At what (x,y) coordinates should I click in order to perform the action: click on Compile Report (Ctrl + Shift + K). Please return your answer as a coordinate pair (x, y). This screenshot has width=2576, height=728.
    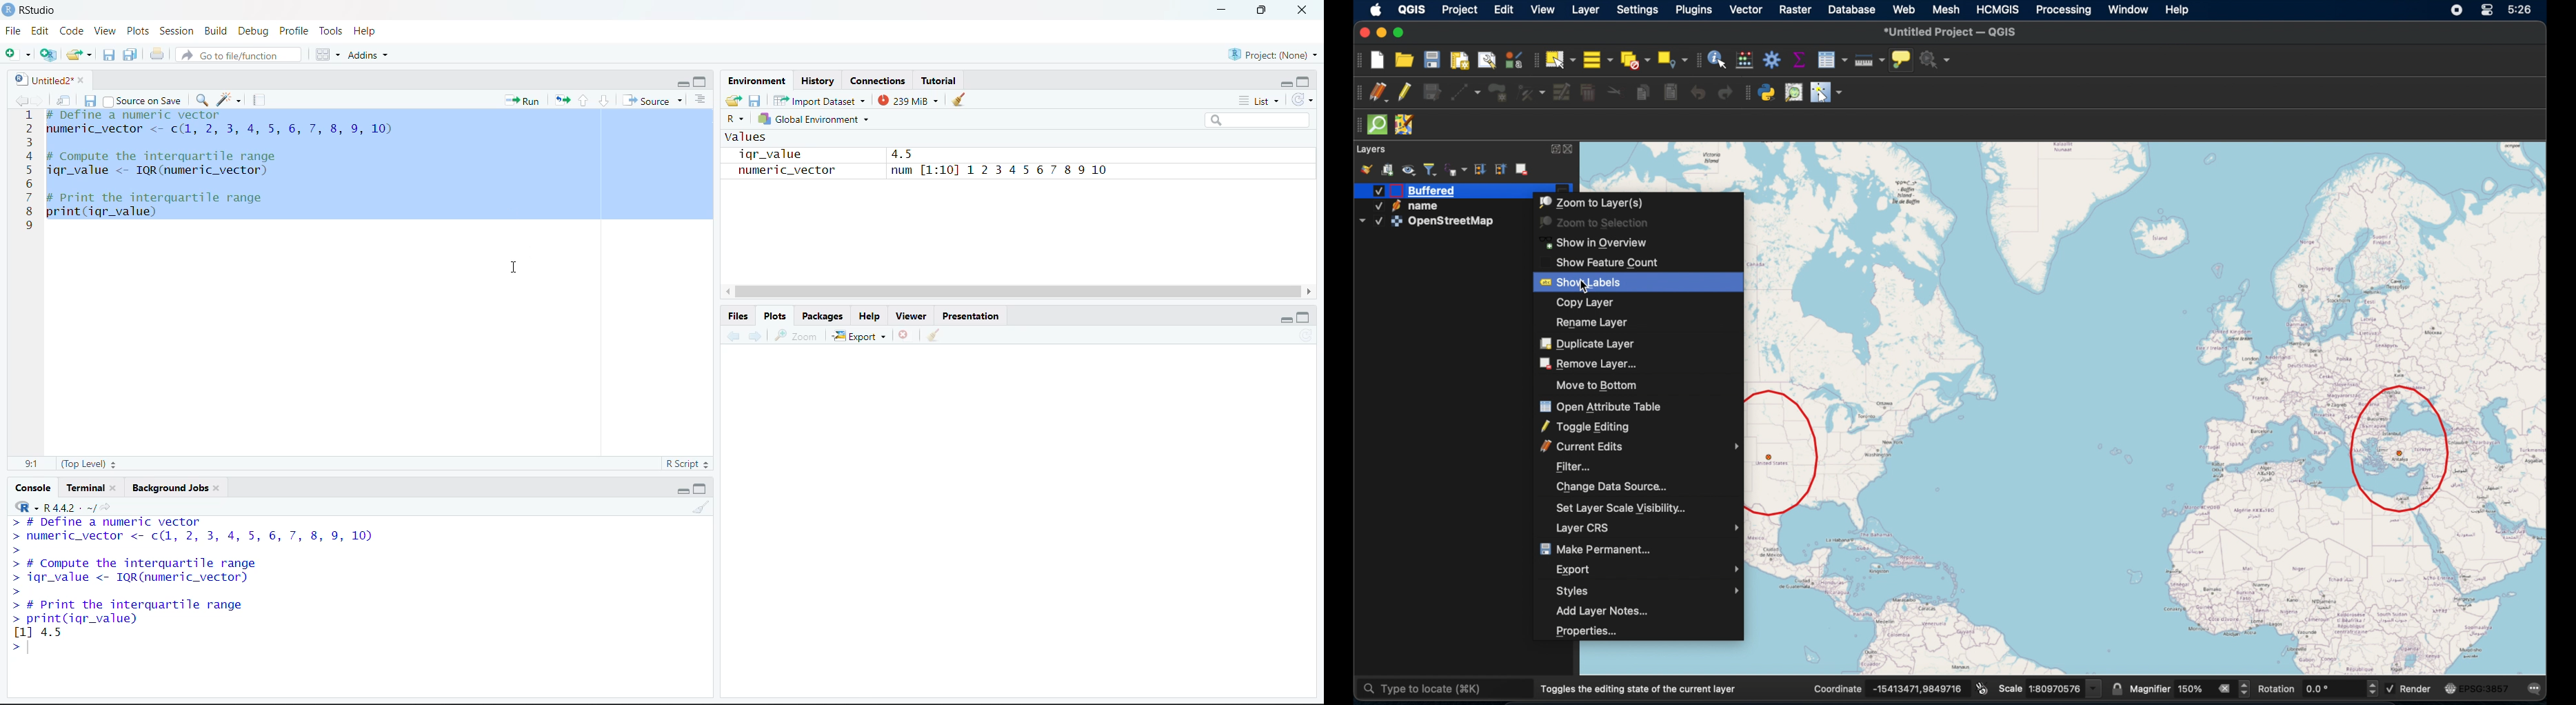
    Looking at the image, I should click on (259, 98).